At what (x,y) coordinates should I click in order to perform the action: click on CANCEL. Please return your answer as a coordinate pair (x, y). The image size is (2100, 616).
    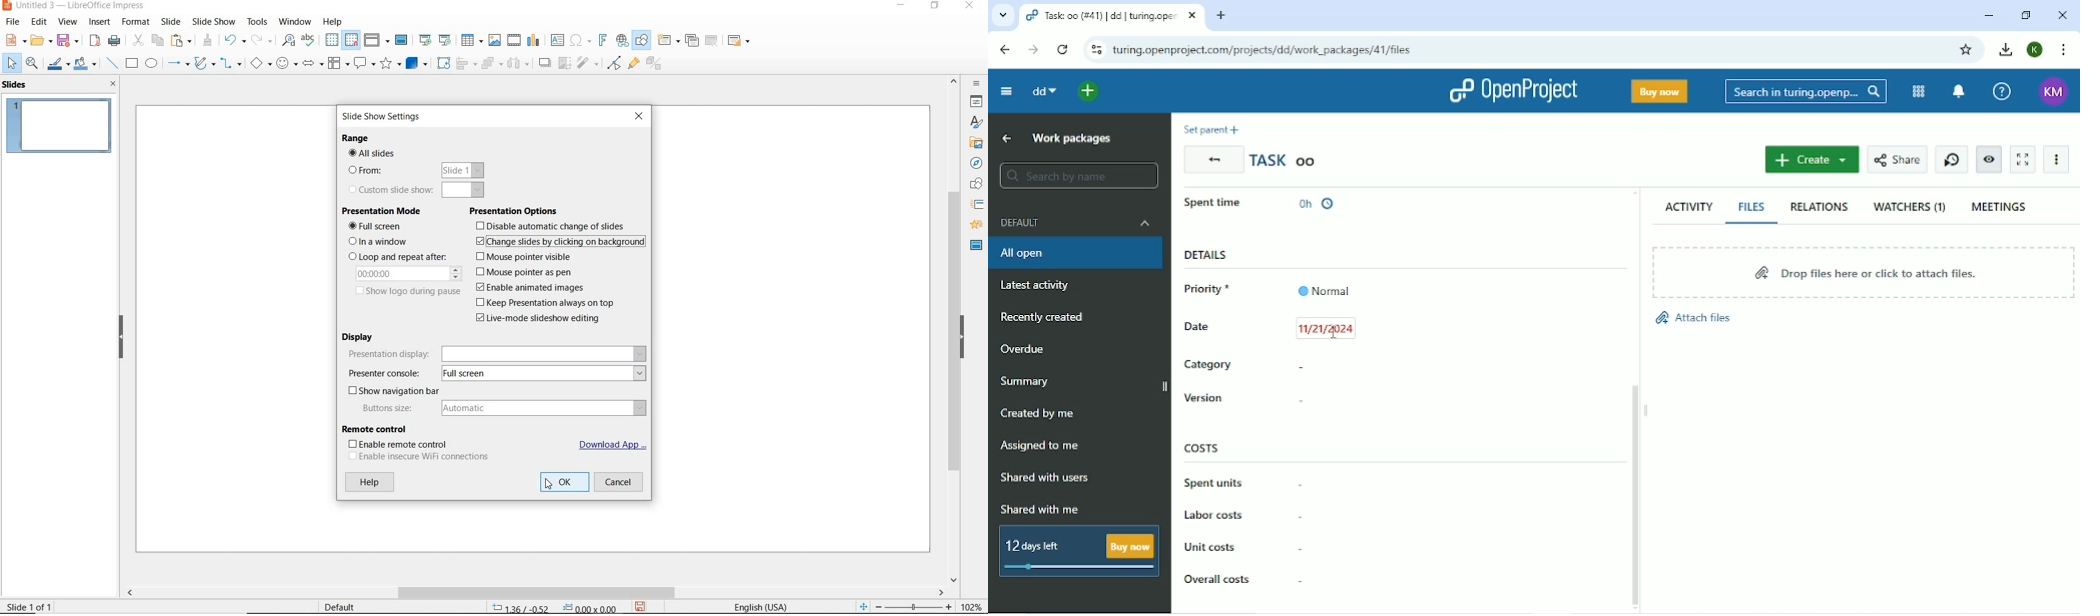
    Looking at the image, I should click on (619, 481).